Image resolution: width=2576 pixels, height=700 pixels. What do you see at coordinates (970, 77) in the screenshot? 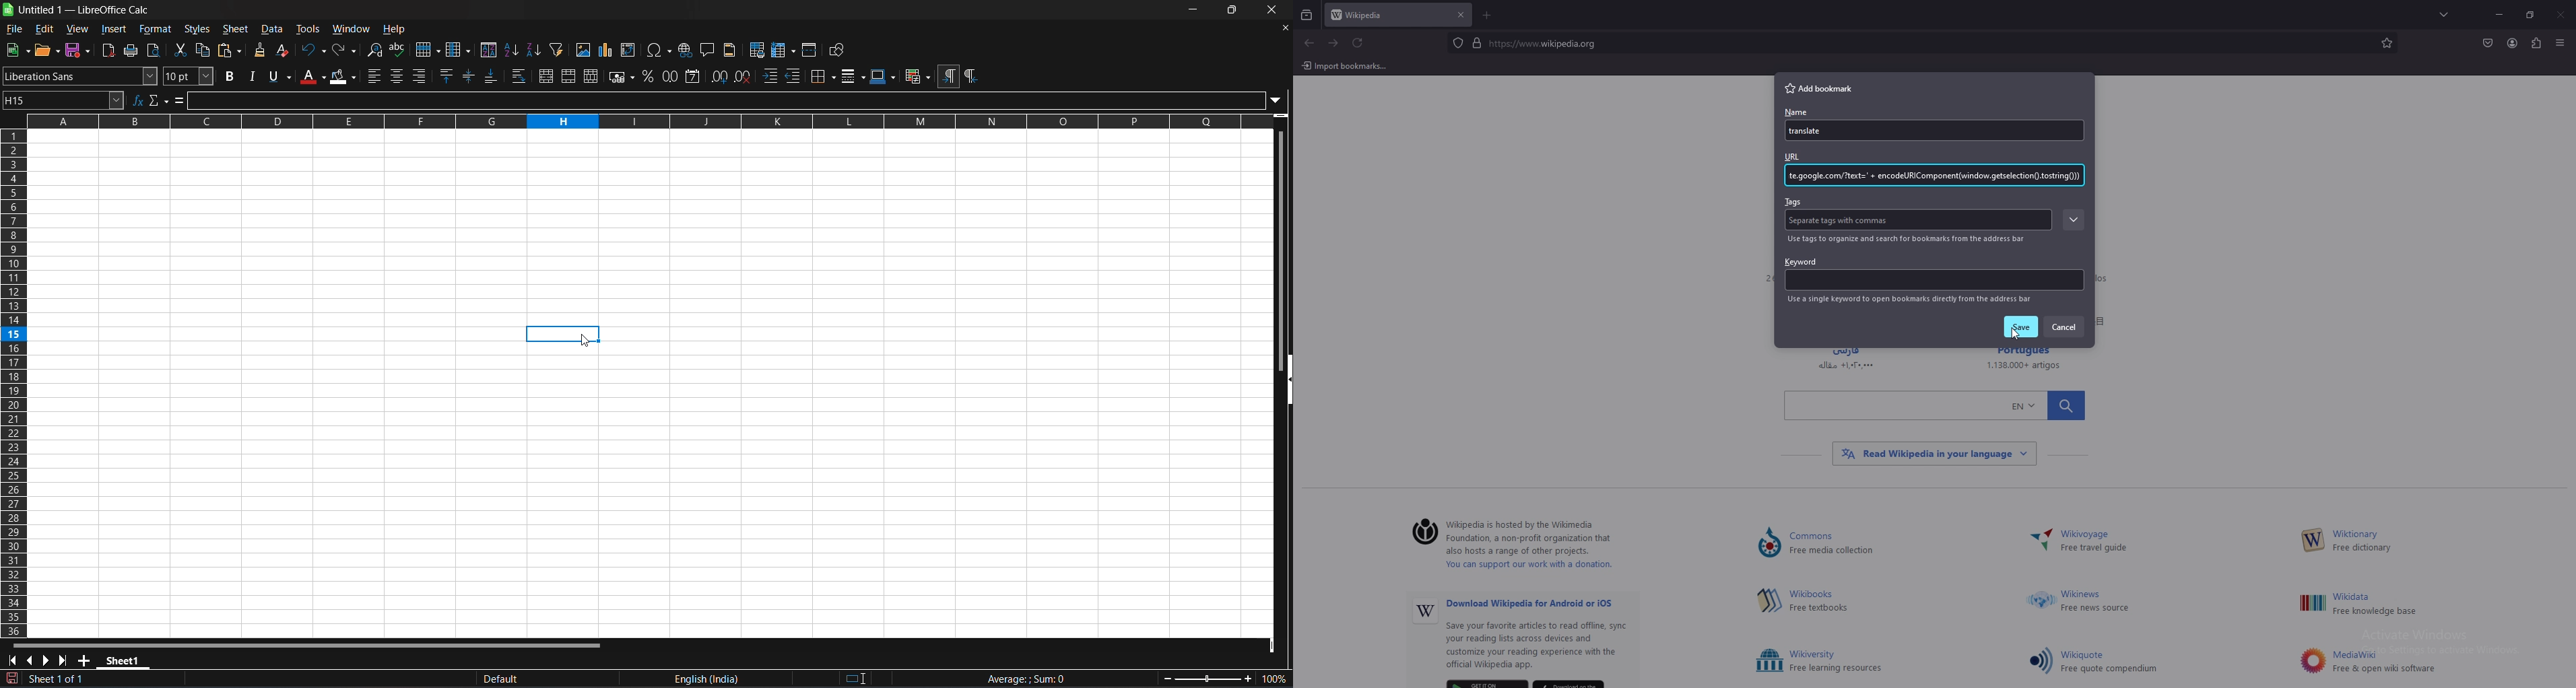
I see `right to left` at bounding box center [970, 77].